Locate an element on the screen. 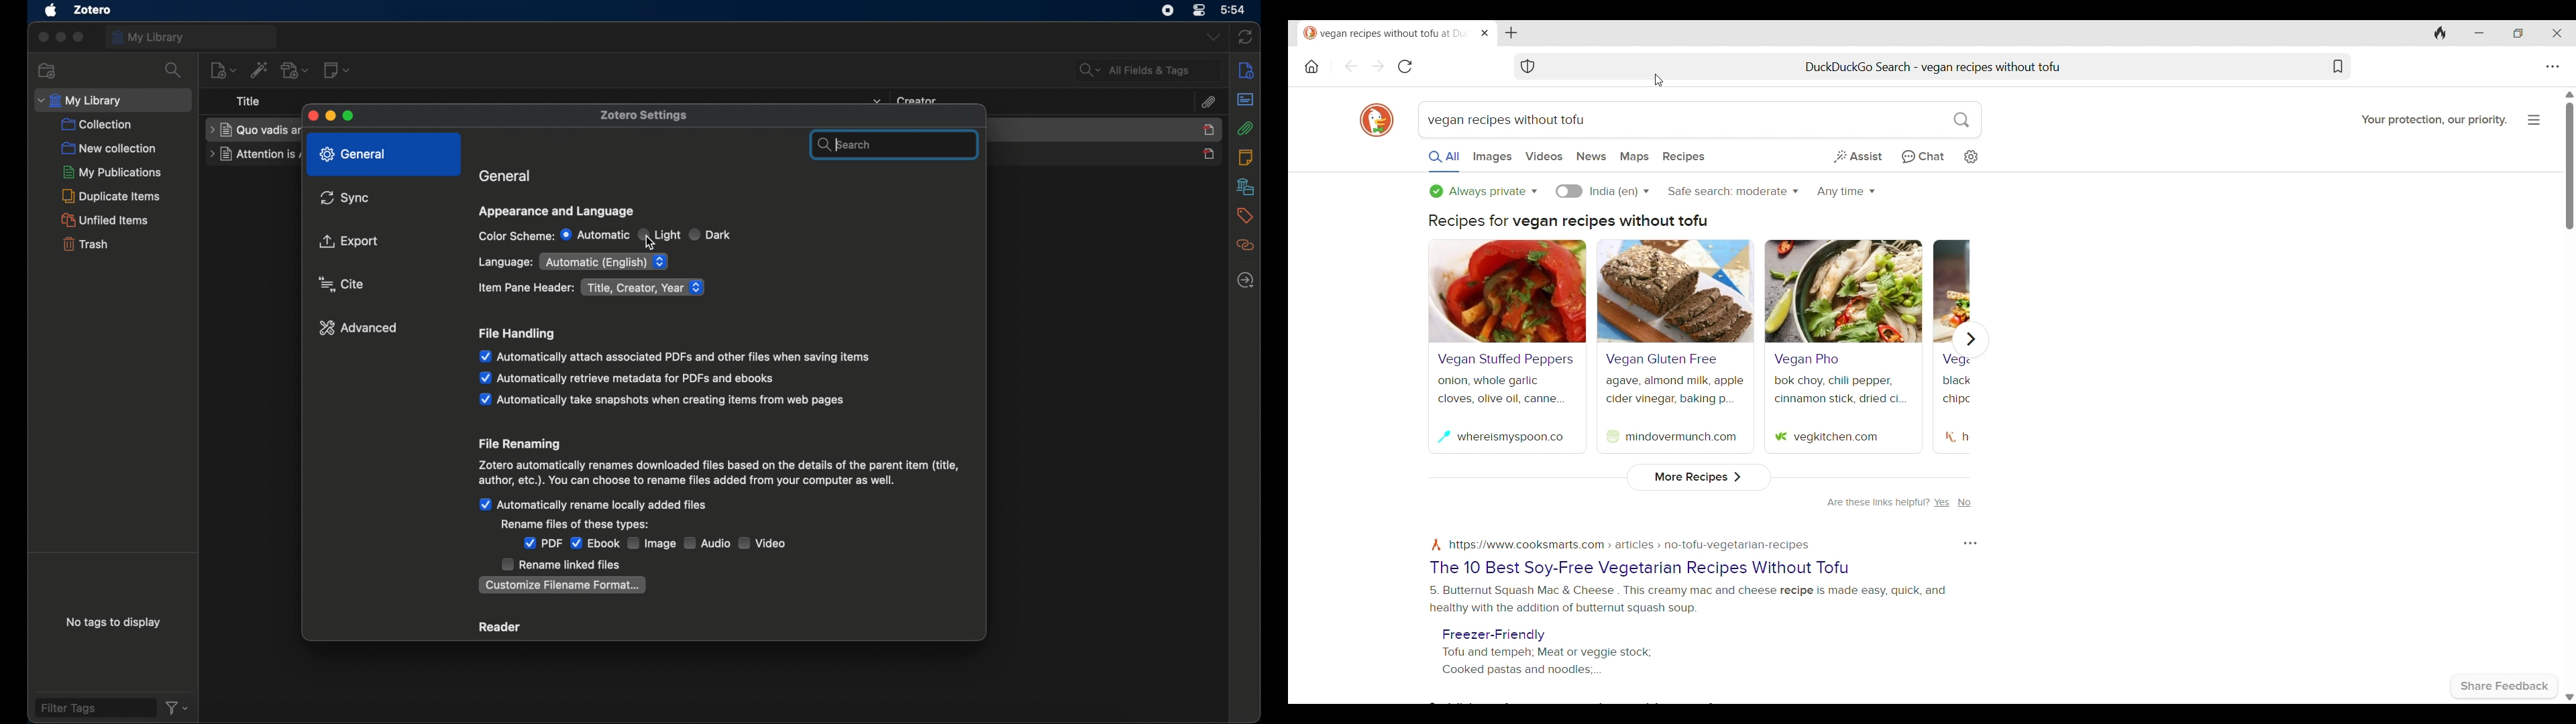 This screenshot has width=2576, height=728. file renaming info is located at coordinates (716, 473).